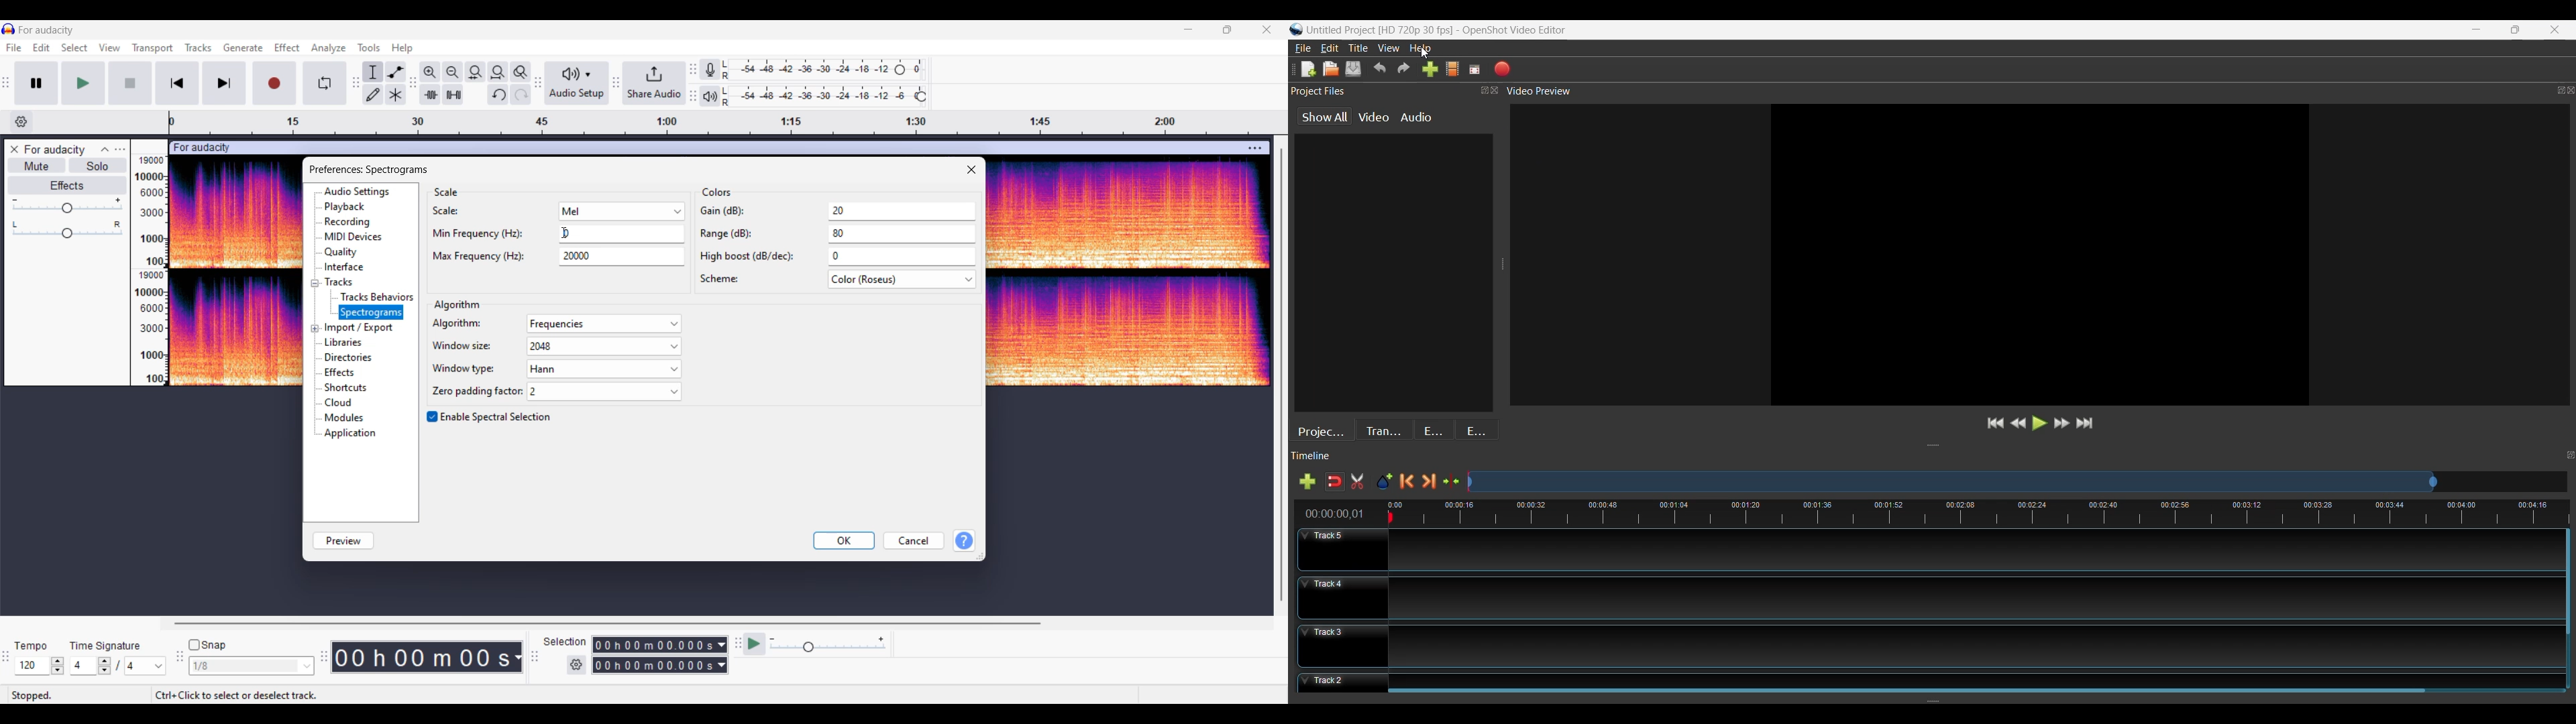 The image size is (2576, 728). What do you see at coordinates (22, 122) in the screenshot?
I see `Timeline options` at bounding box center [22, 122].